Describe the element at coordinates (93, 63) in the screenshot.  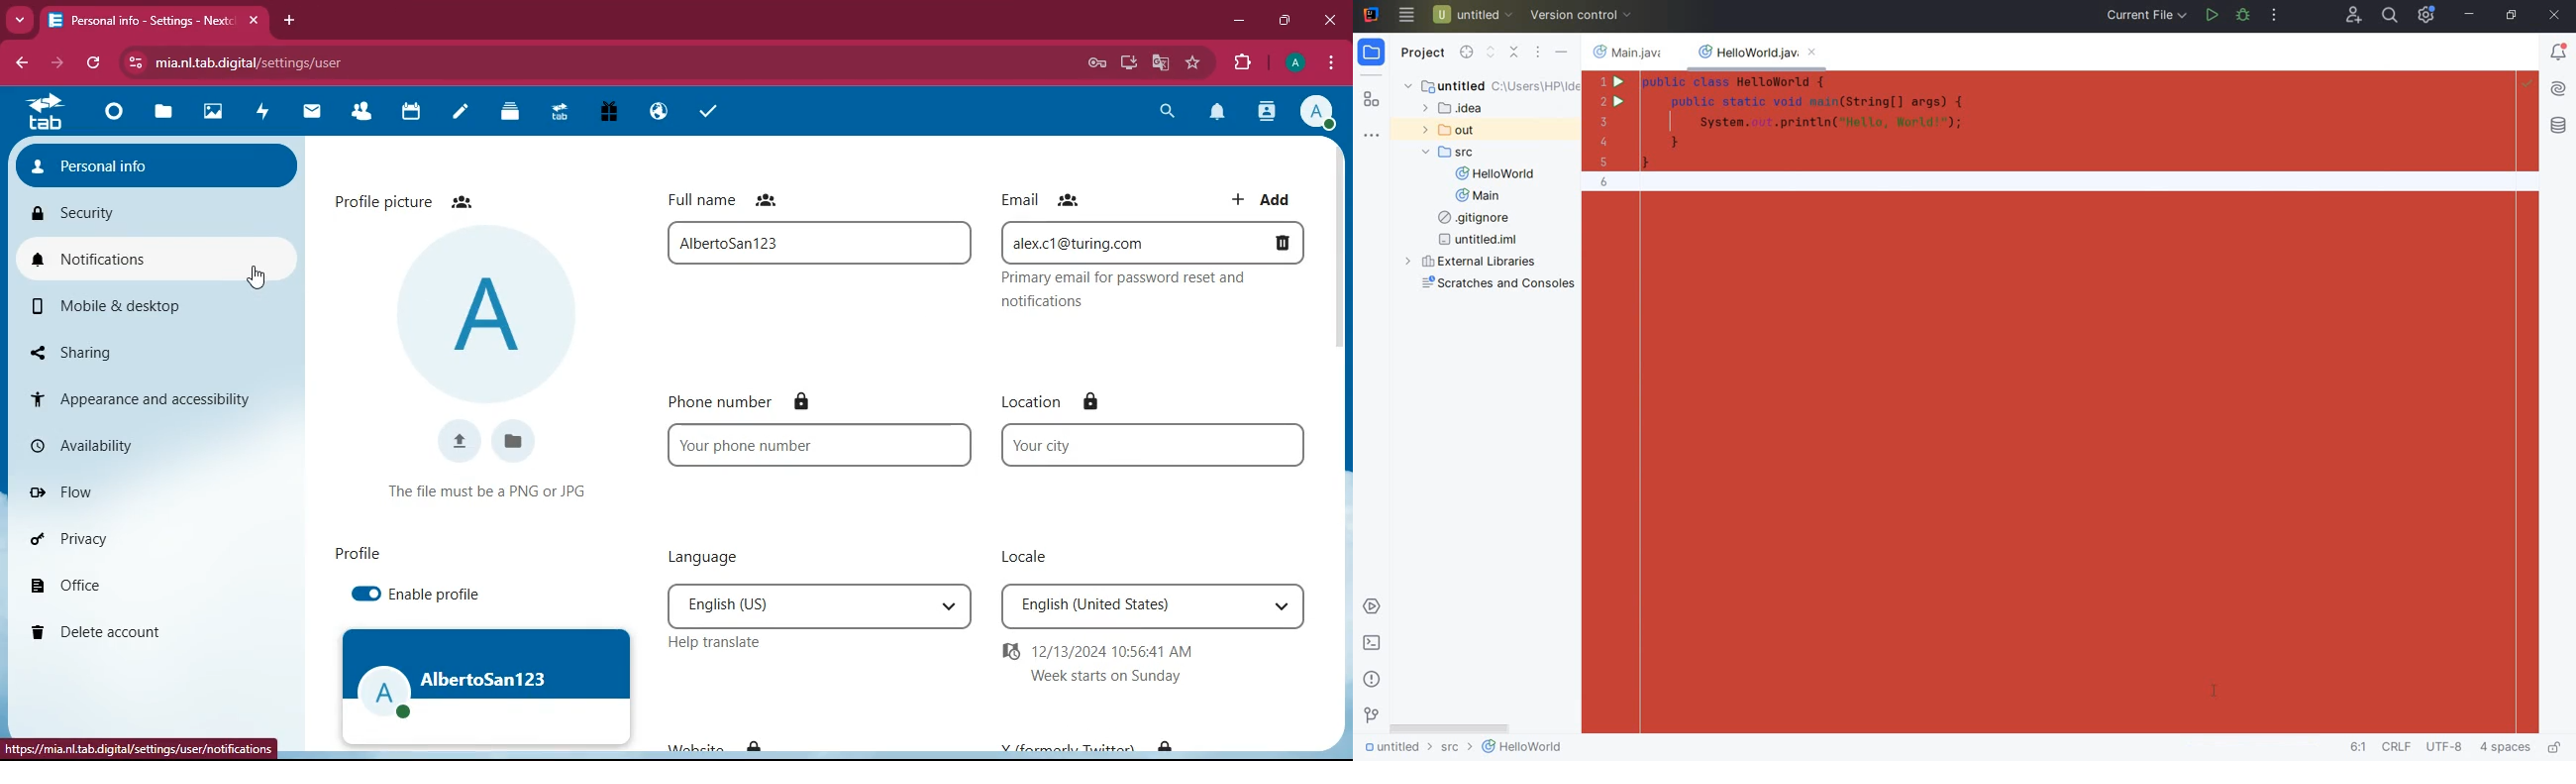
I see `refresh` at that location.